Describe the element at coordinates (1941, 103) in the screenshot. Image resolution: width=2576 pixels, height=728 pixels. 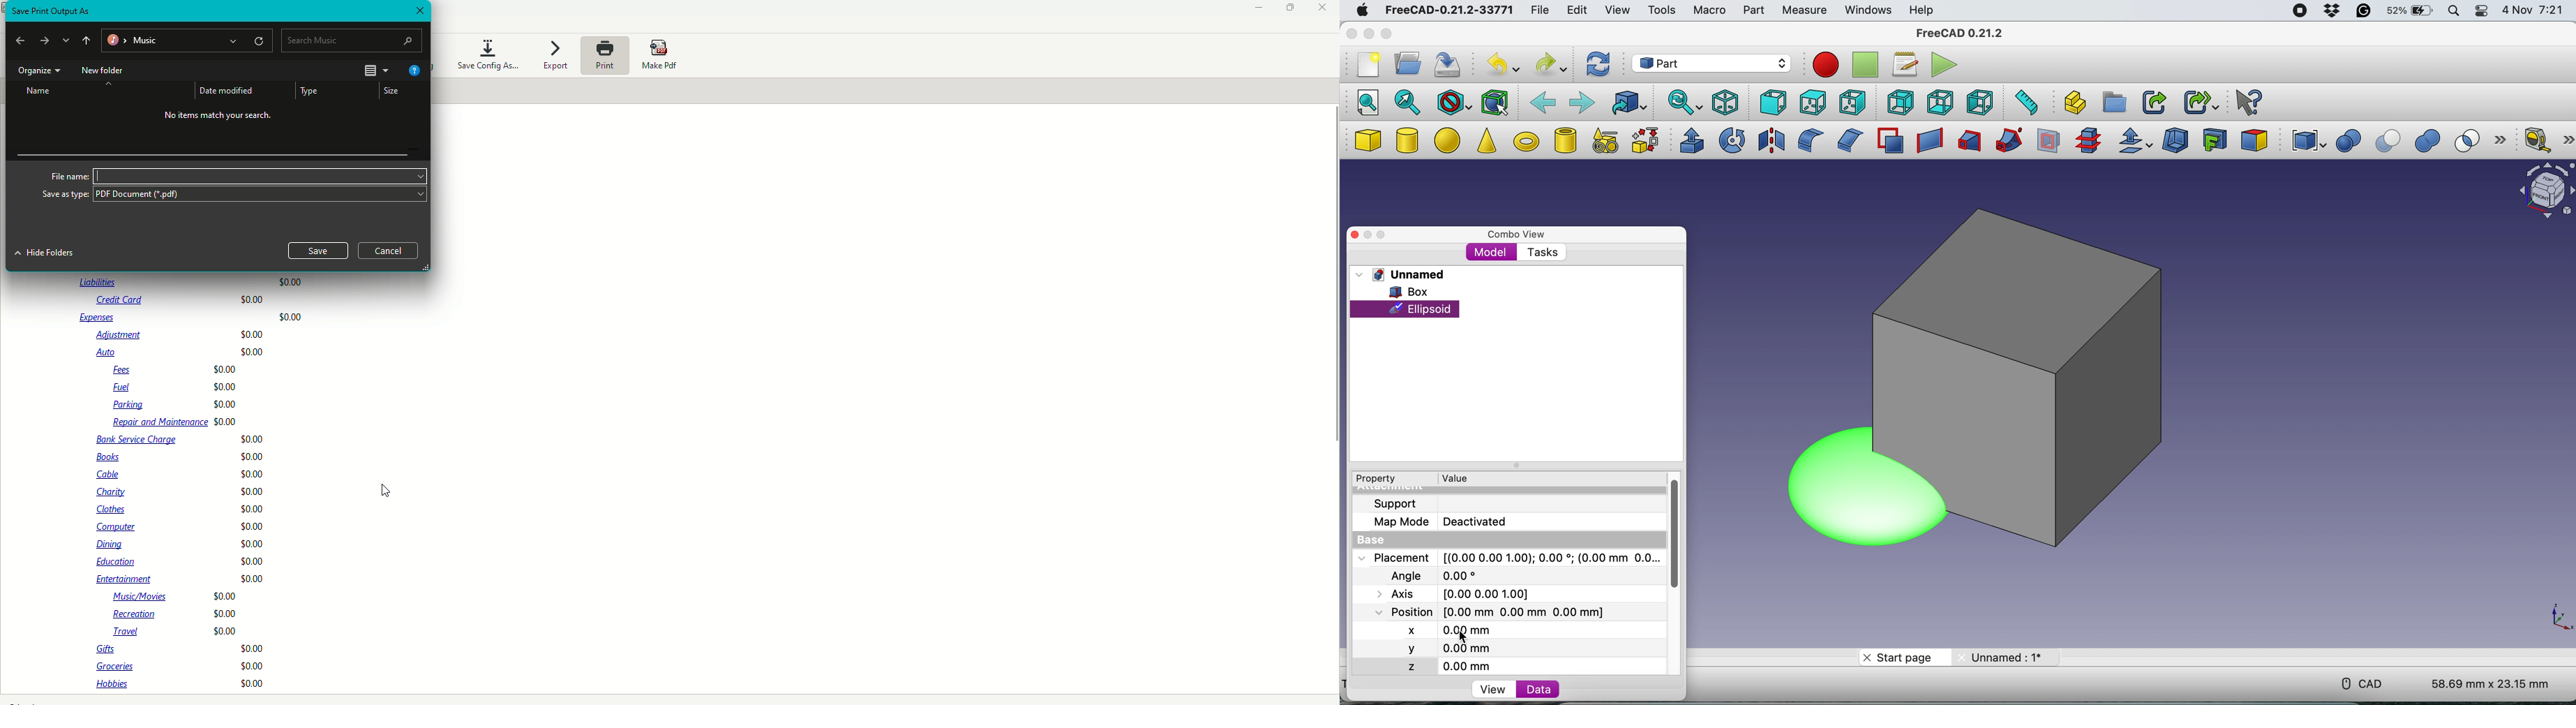
I see `bottom` at that location.